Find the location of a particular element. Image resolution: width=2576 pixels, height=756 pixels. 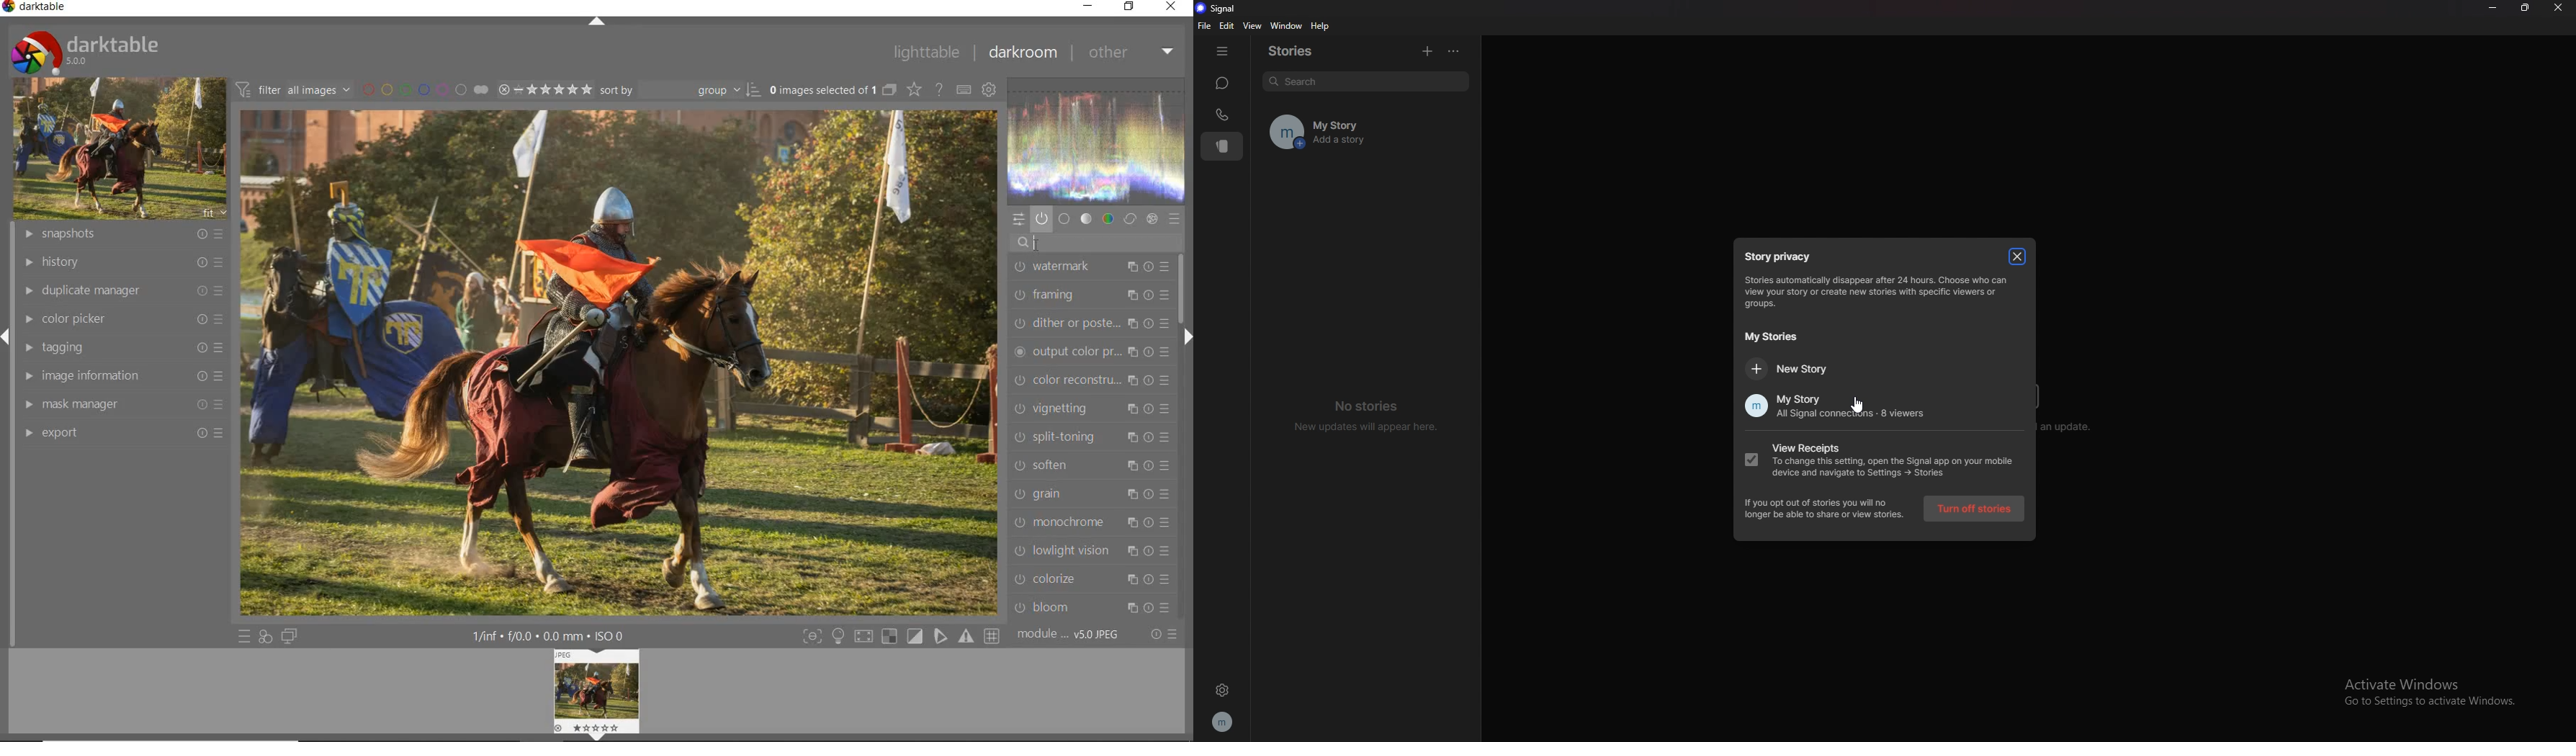

search is located at coordinates (1355, 80).